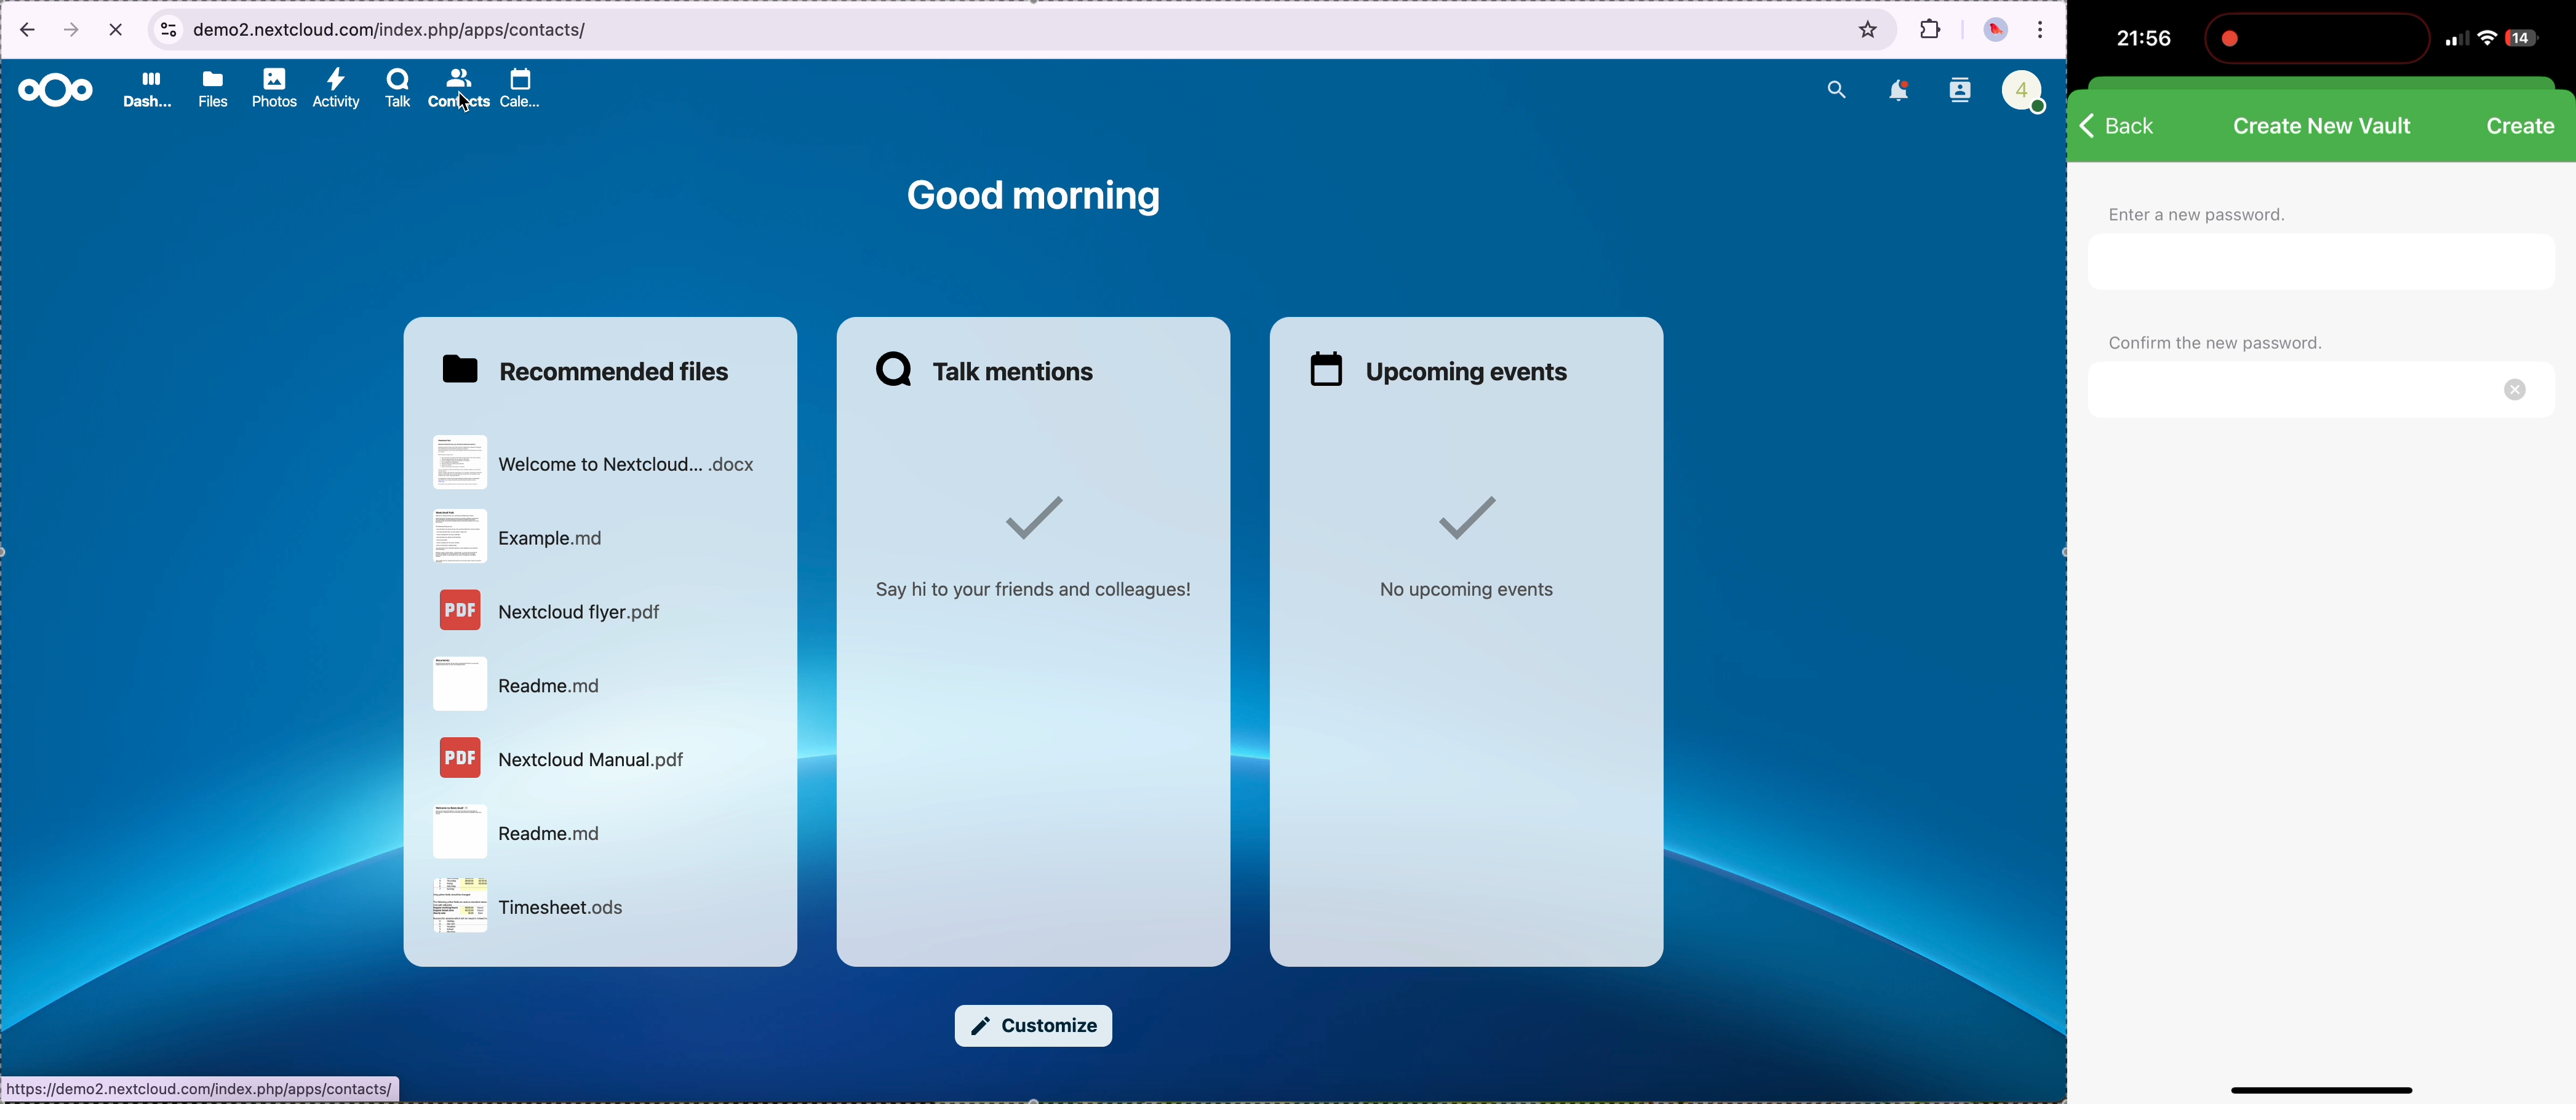  I want to click on navigate back, so click(23, 30).